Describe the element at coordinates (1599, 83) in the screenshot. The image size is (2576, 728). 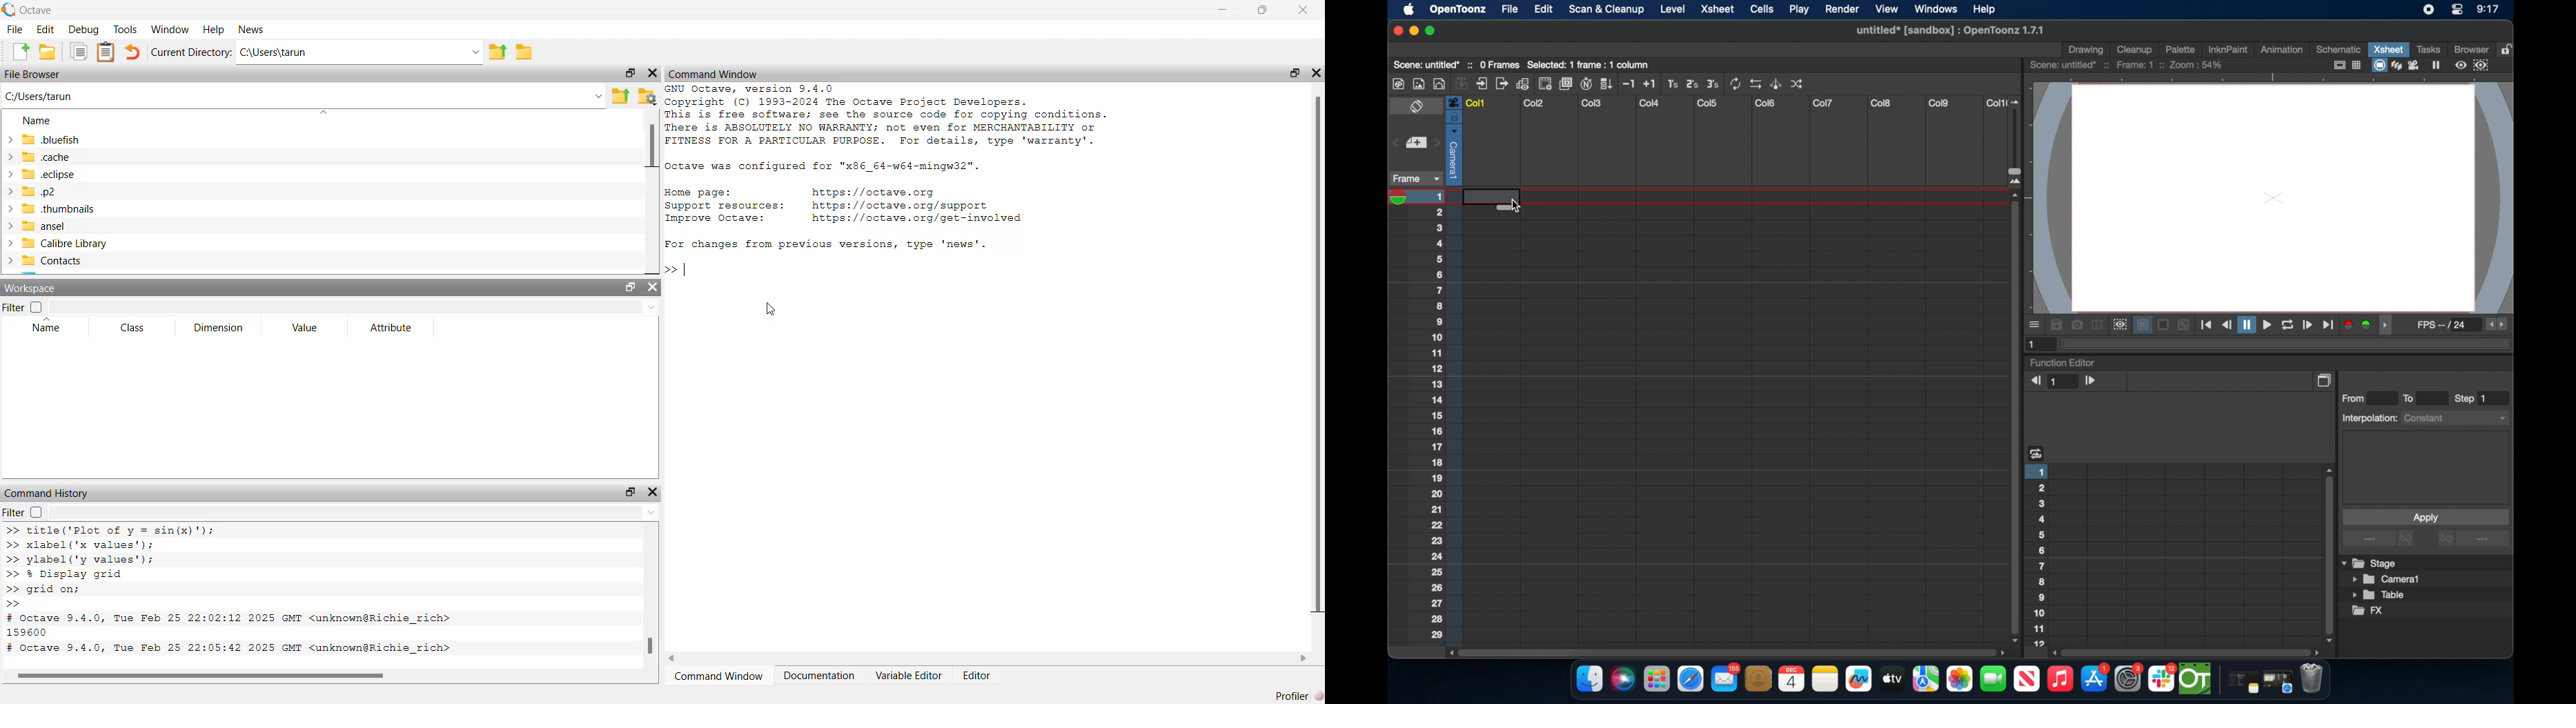
I see `more tools` at that location.